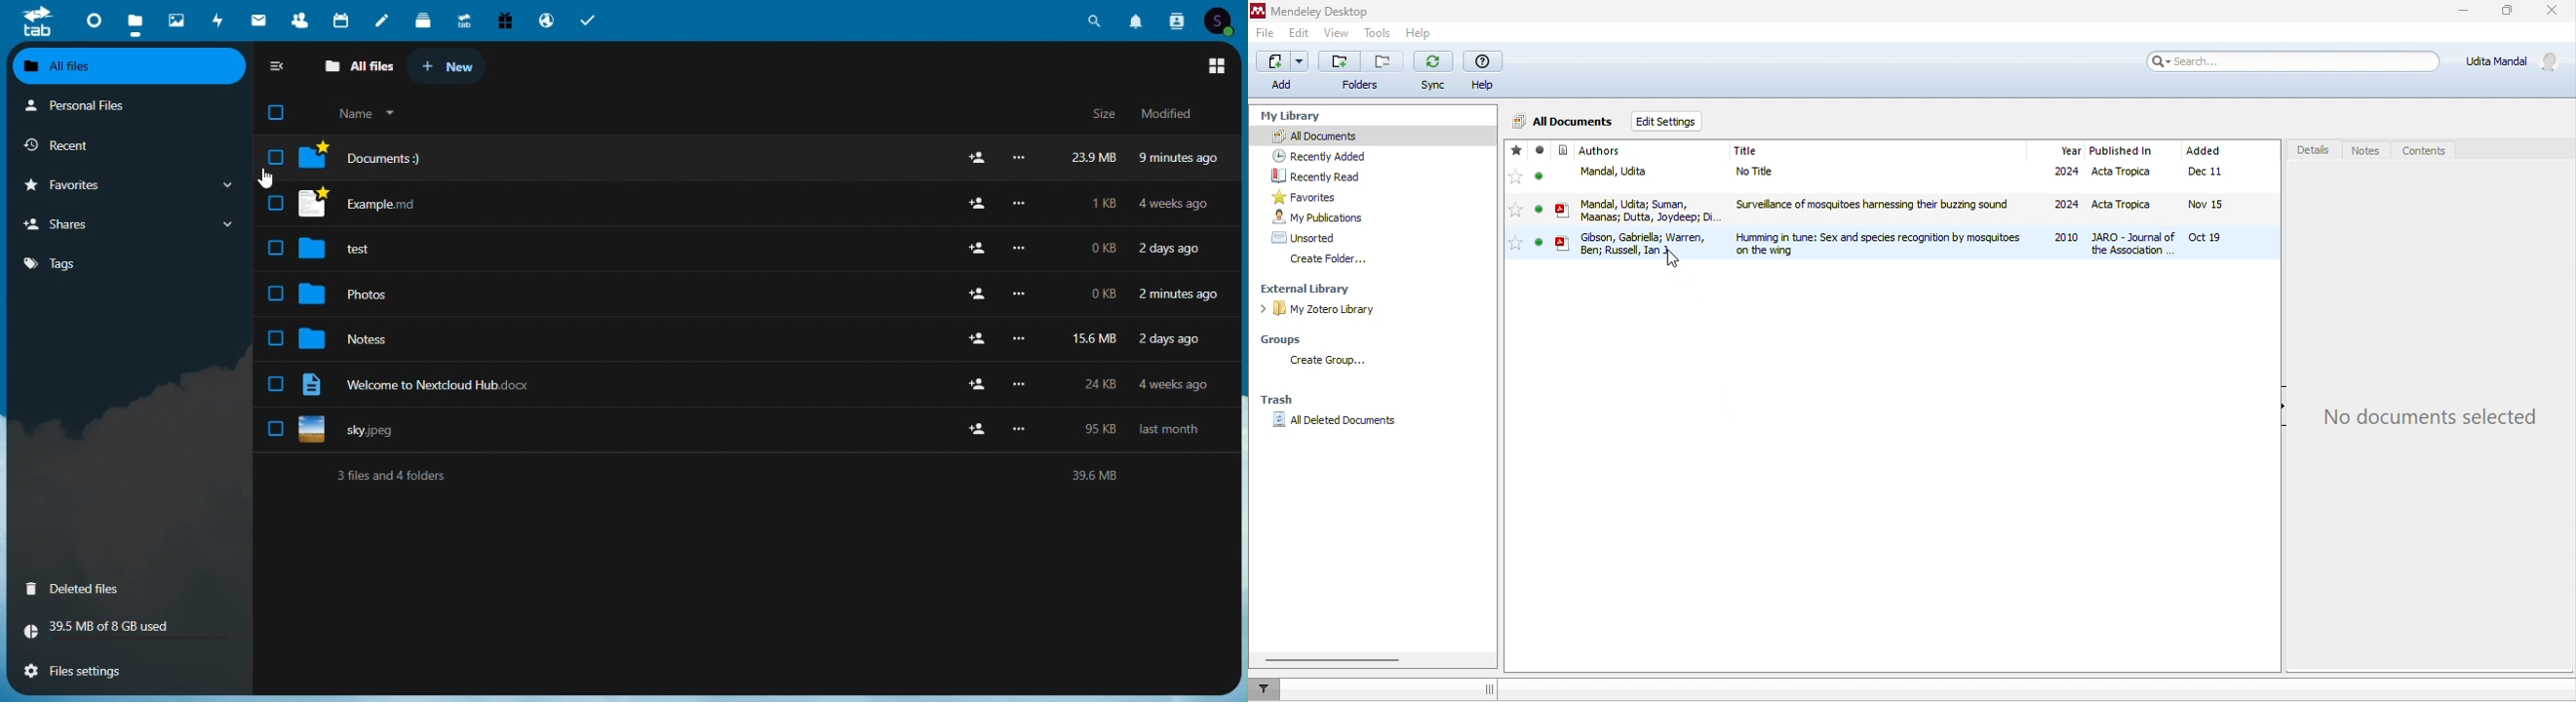 Image resolution: width=2576 pixels, height=728 pixels. I want to click on Mendeley Desktop, so click(1327, 12).